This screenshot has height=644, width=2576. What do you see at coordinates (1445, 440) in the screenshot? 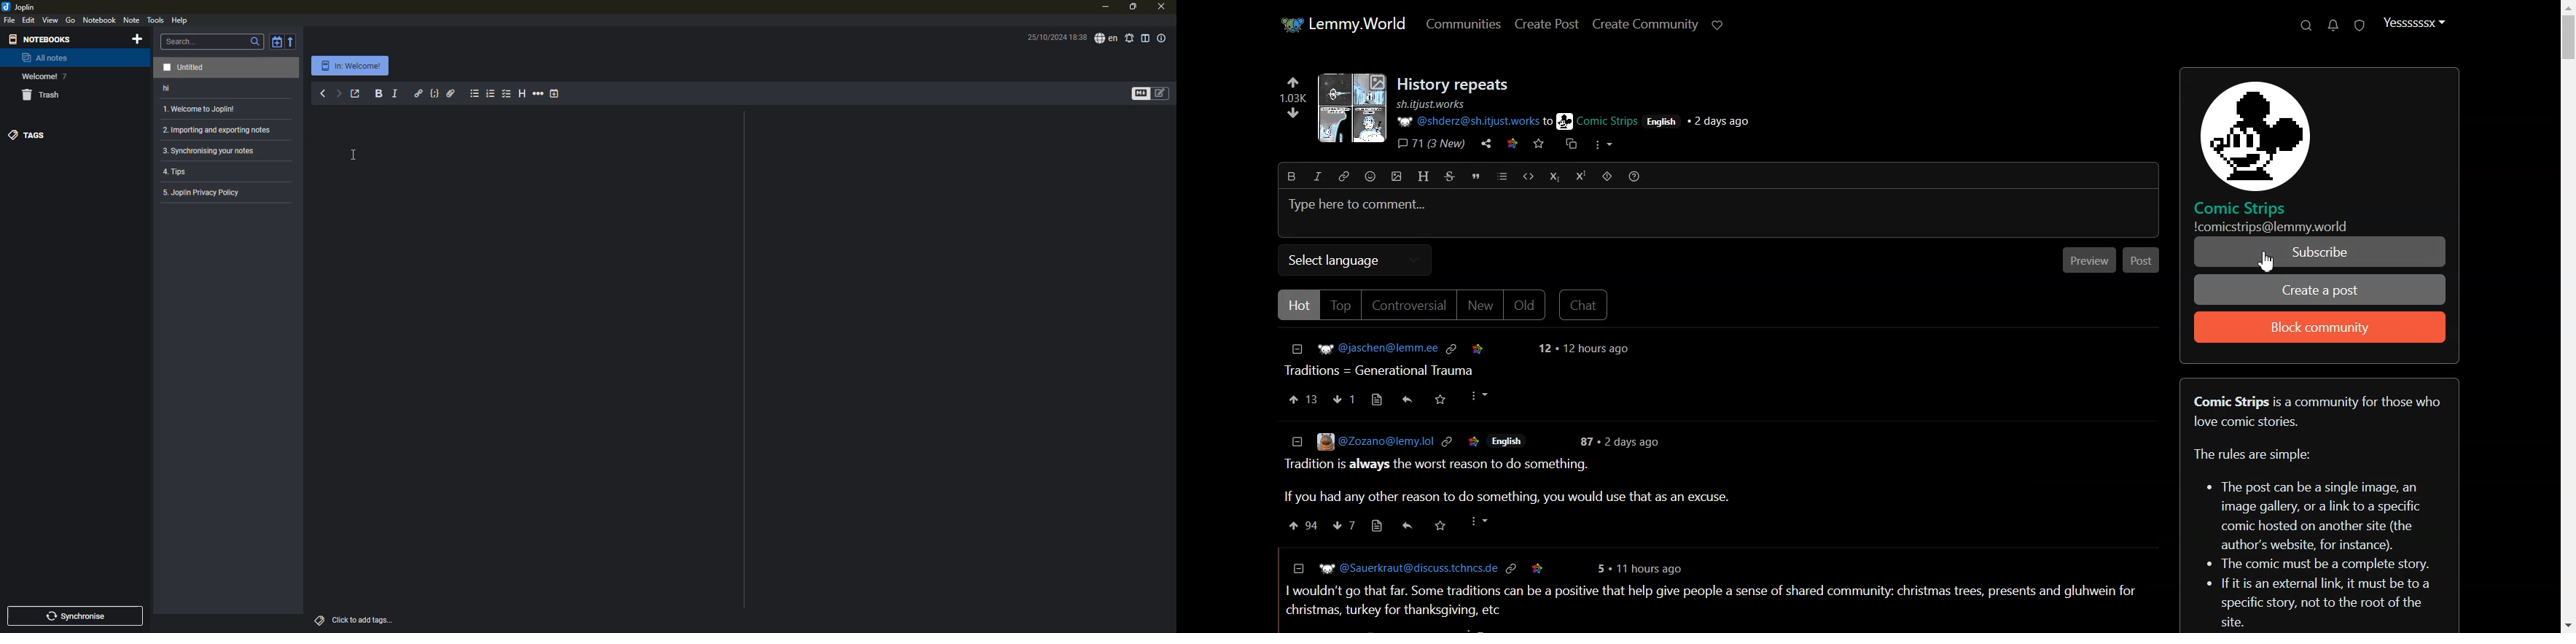
I see `Link` at bounding box center [1445, 440].